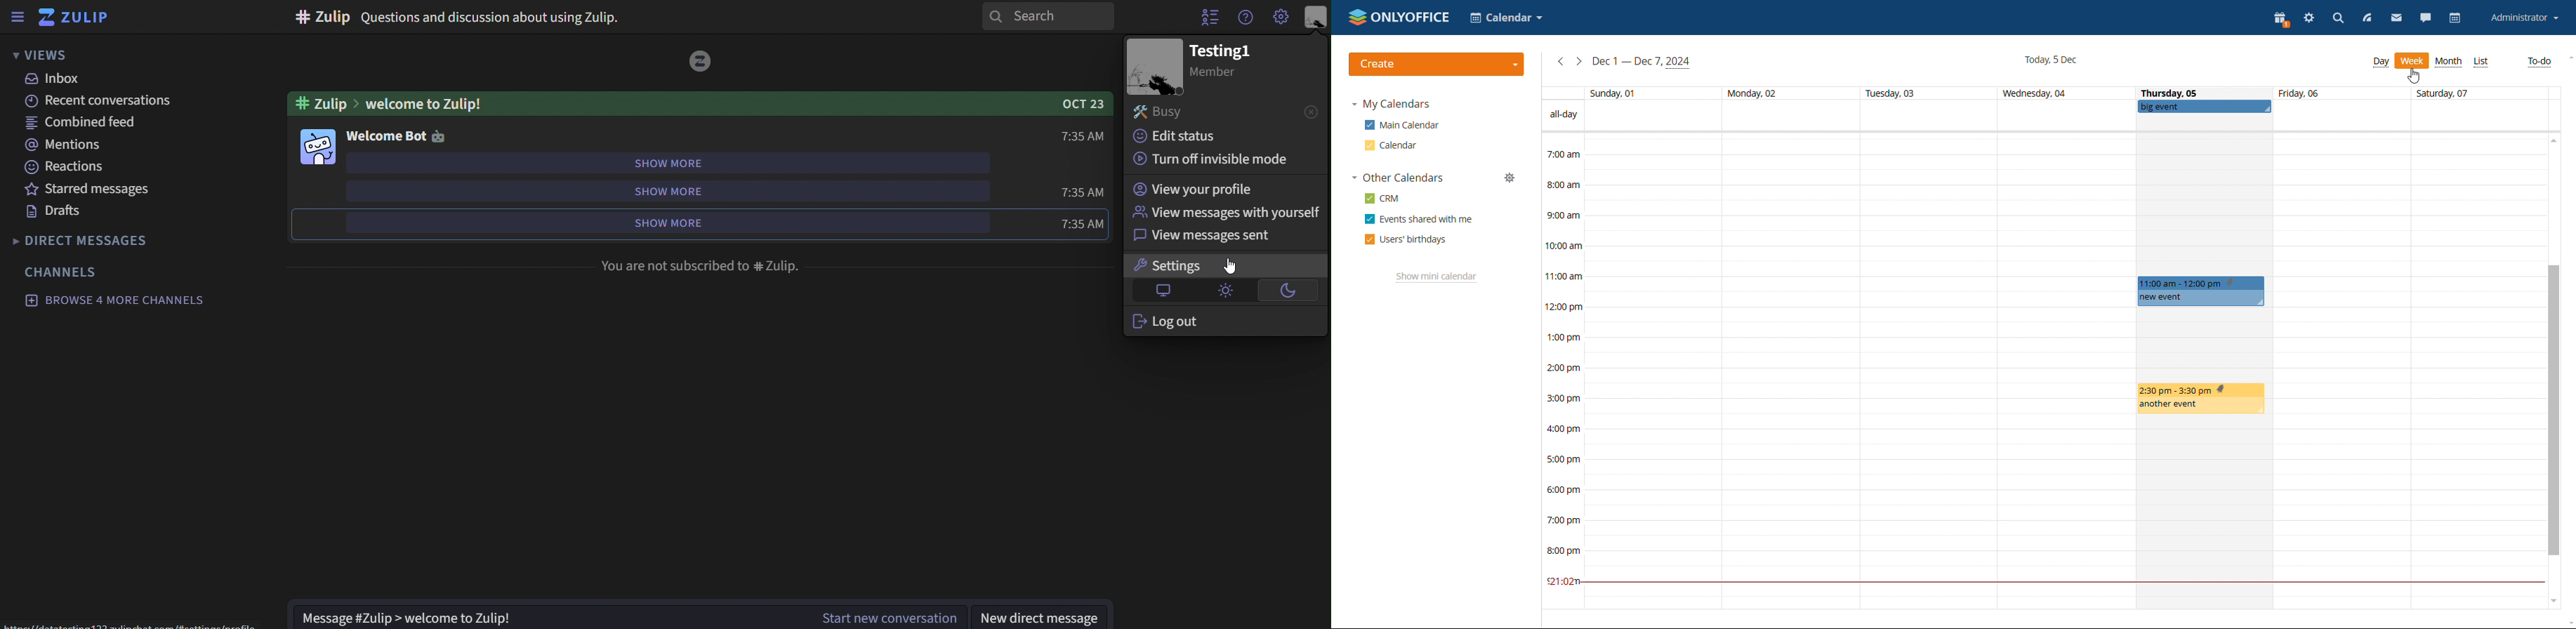 This screenshot has height=644, width=2576. What do you see at coordinates (702, 267) in the screenshot?
I see `You are not subscribed to #Zulip.` at bounding box center [702, 267].